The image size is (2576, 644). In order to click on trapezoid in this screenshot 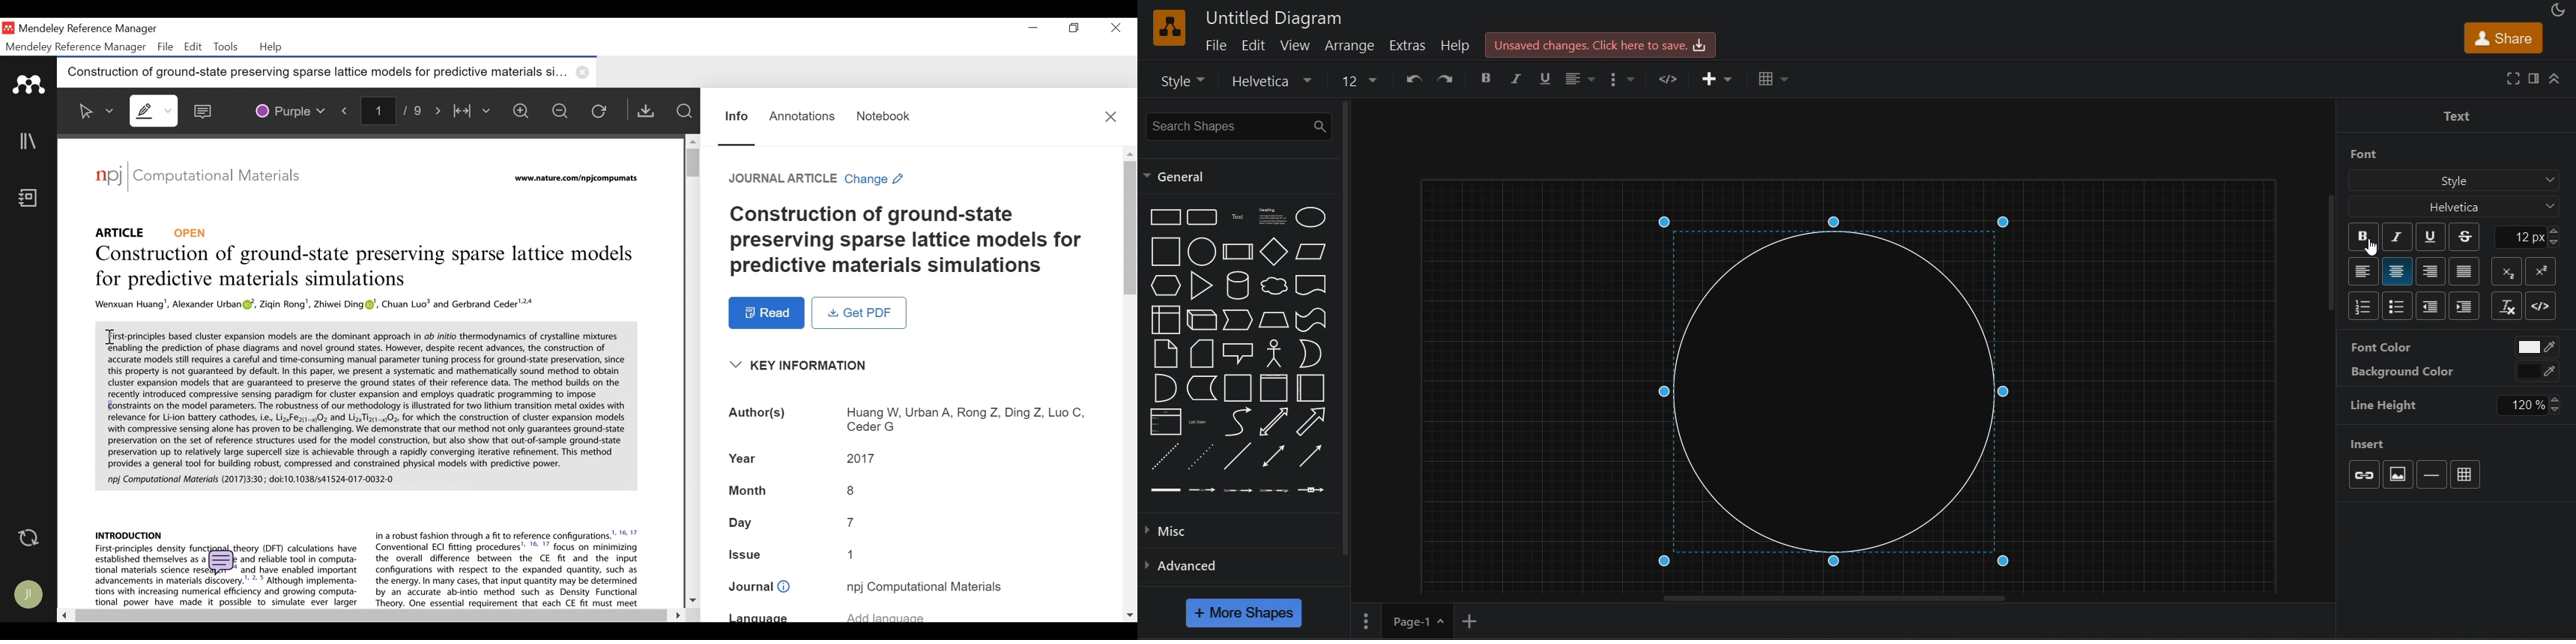, I will do `click(1275, 323)`.